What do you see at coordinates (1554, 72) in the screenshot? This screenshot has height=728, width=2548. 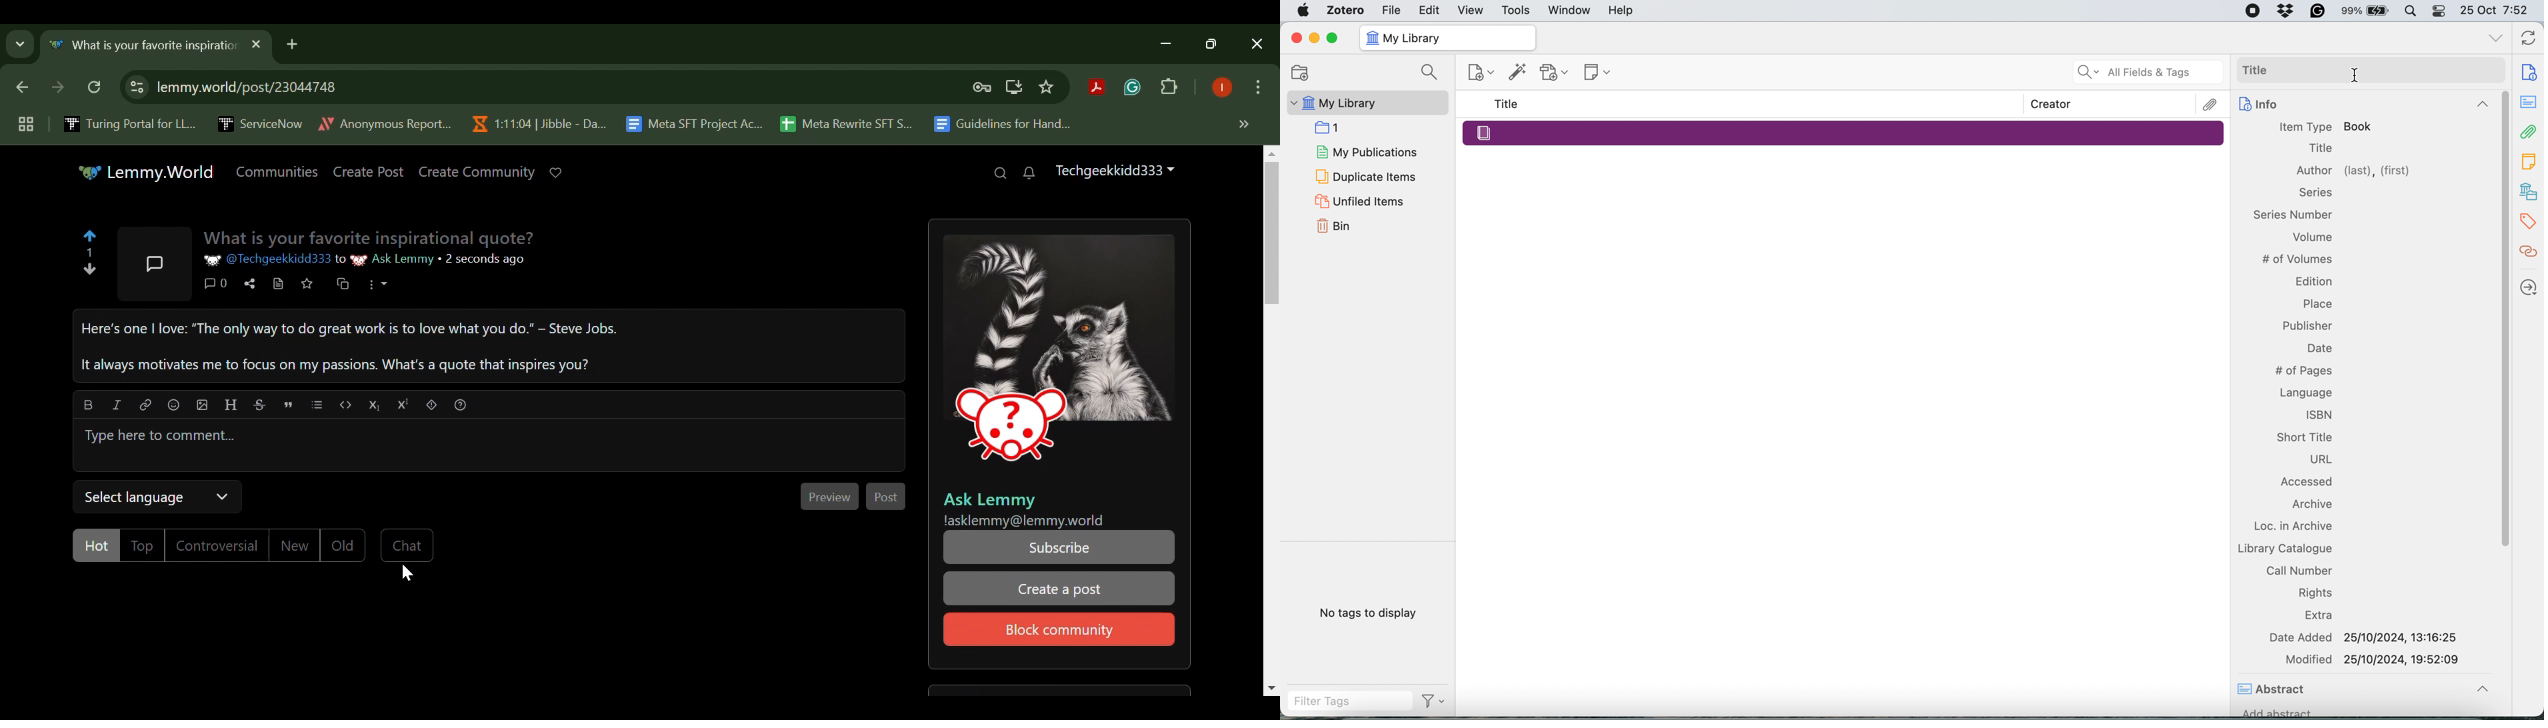 I see `Add Attachment` at bounding box center [1554, 72].